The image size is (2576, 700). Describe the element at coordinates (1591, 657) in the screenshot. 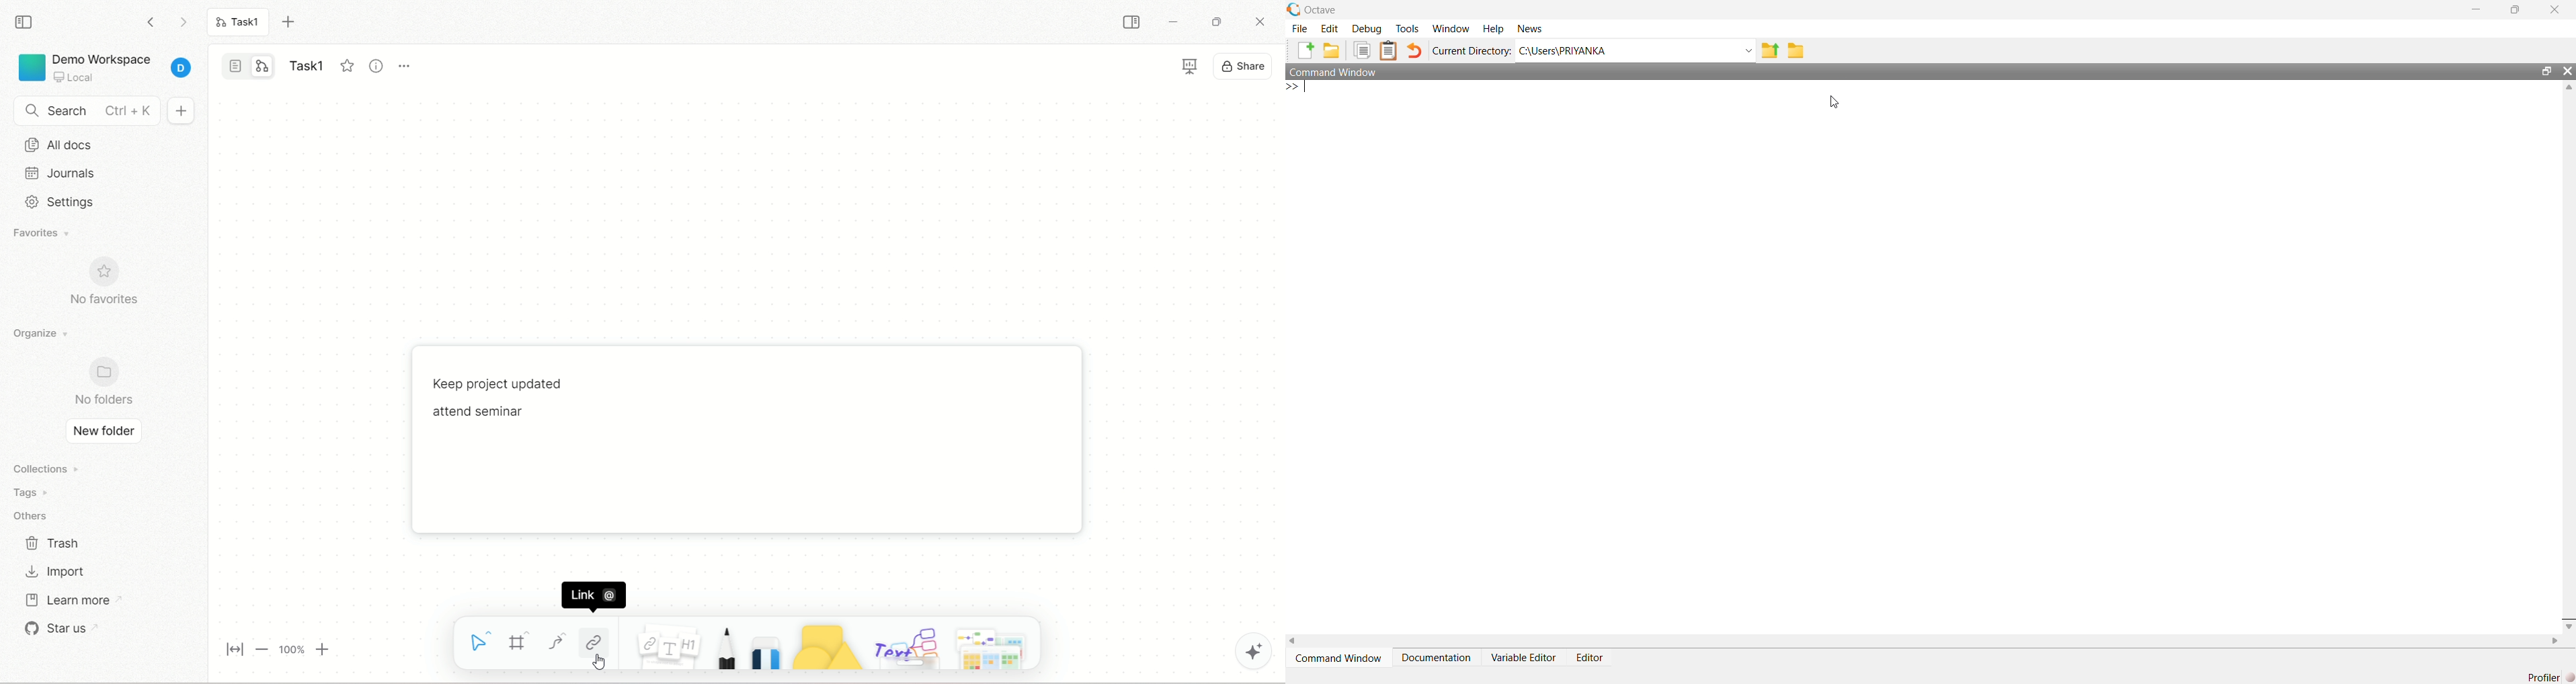

I see `Editor` at that location.